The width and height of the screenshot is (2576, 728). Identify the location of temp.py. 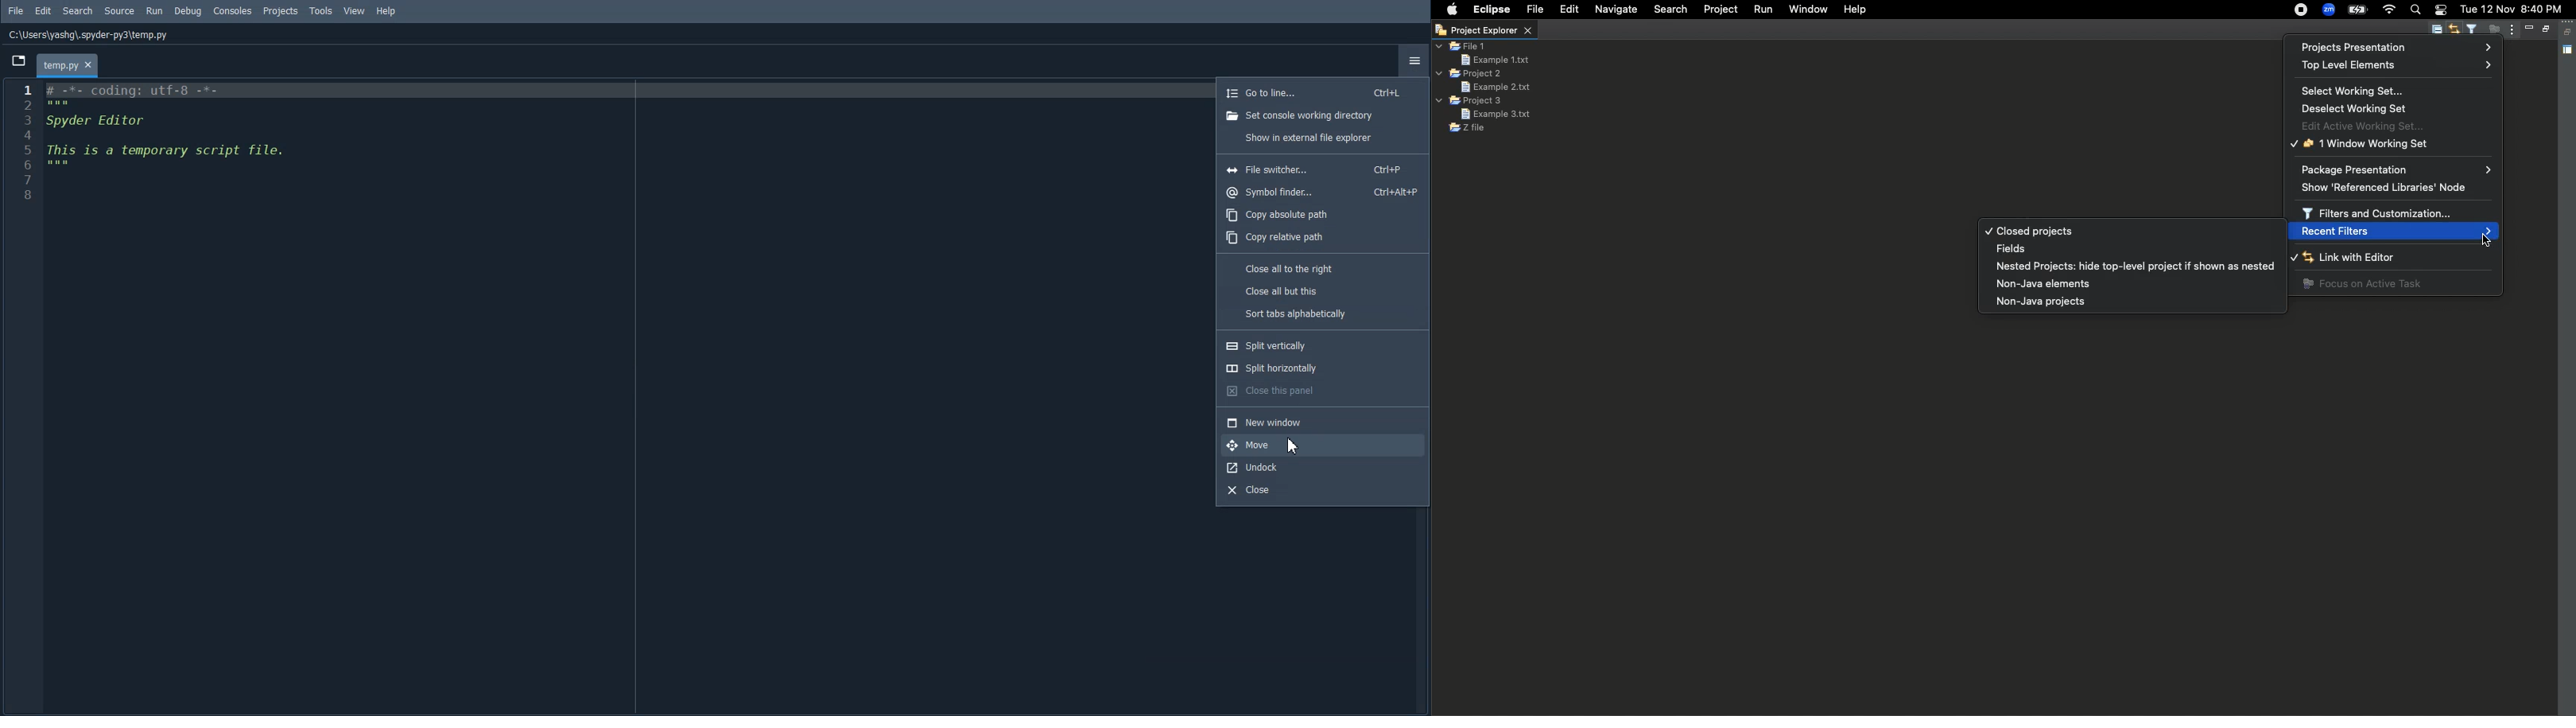
(66, 66).